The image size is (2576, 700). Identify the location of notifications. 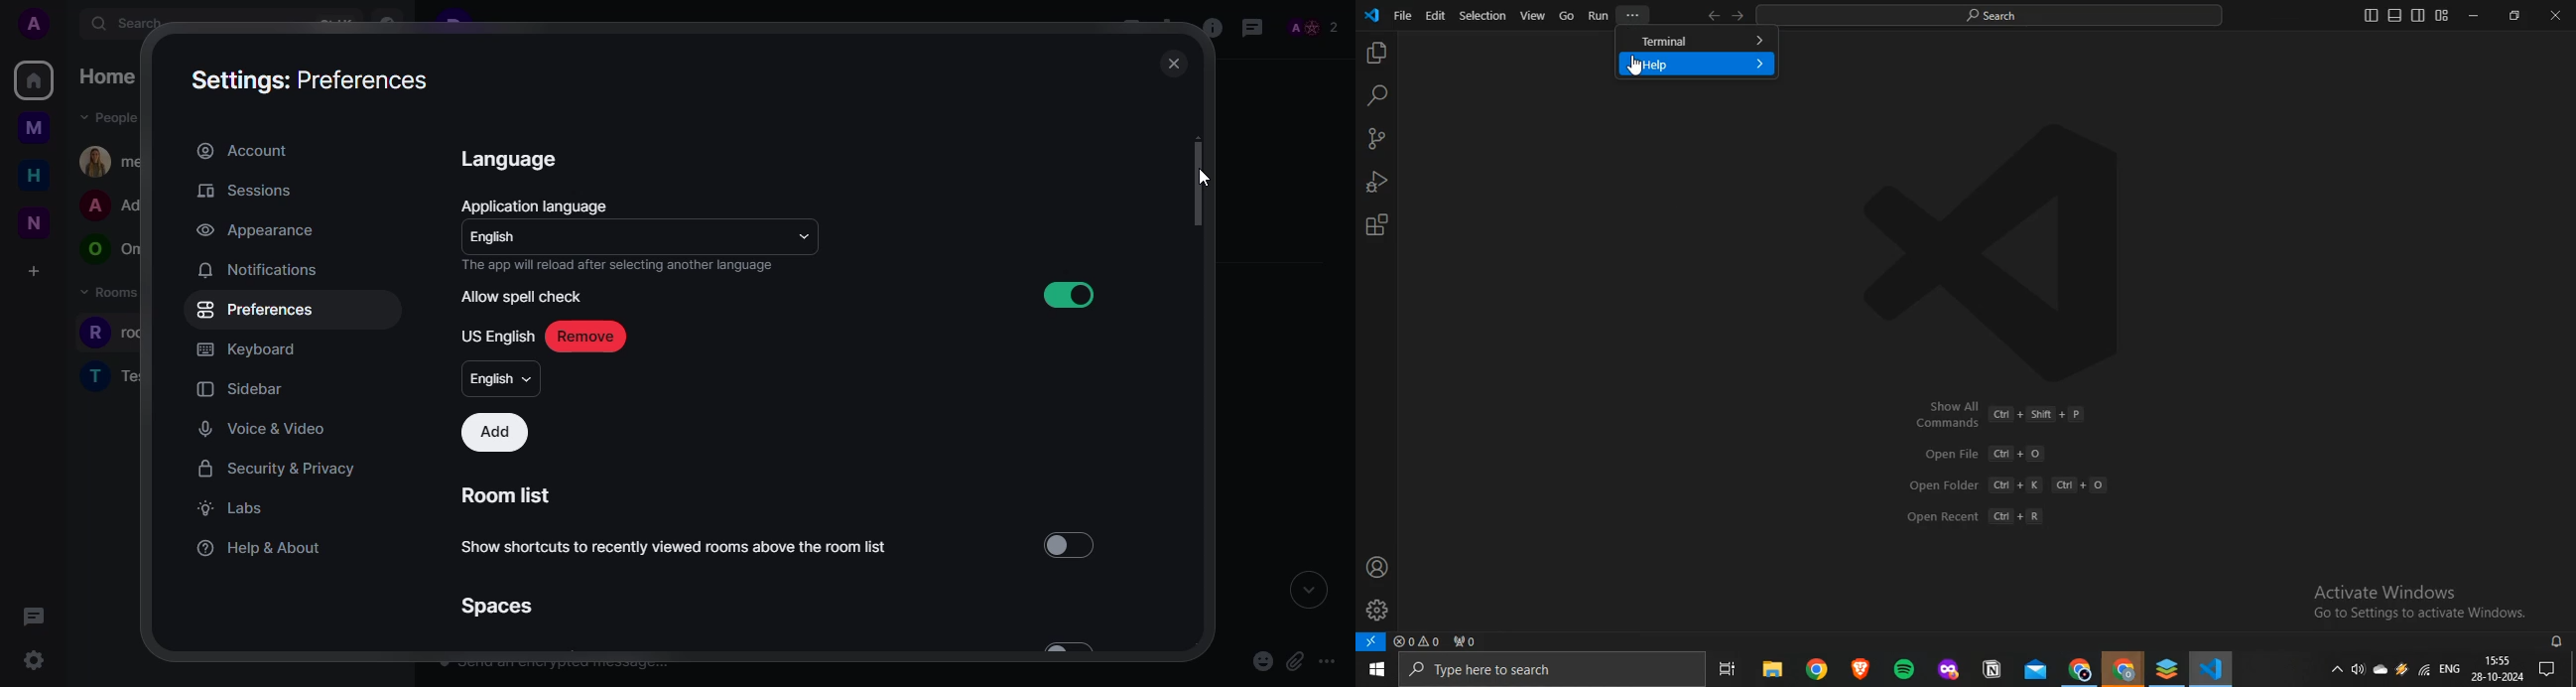
(2559, 642).